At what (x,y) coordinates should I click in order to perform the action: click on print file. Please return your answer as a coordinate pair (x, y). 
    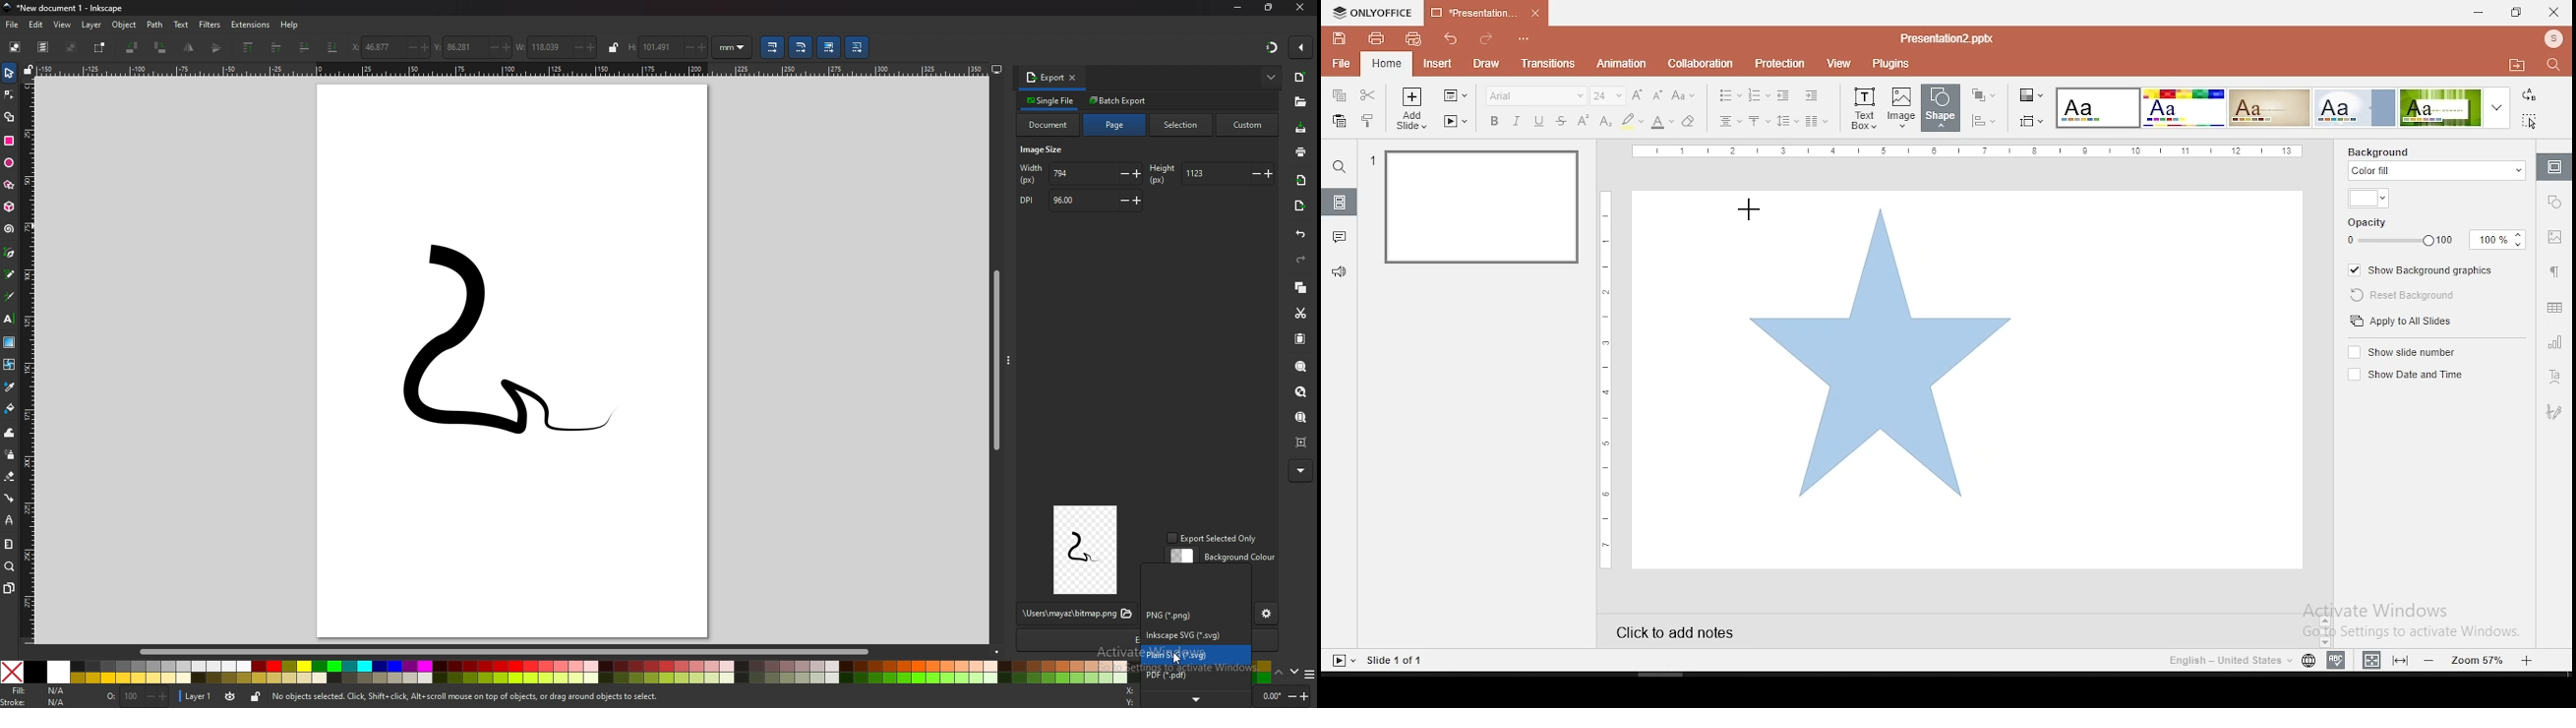
    Looking at the image, I should click on (1374, 38).